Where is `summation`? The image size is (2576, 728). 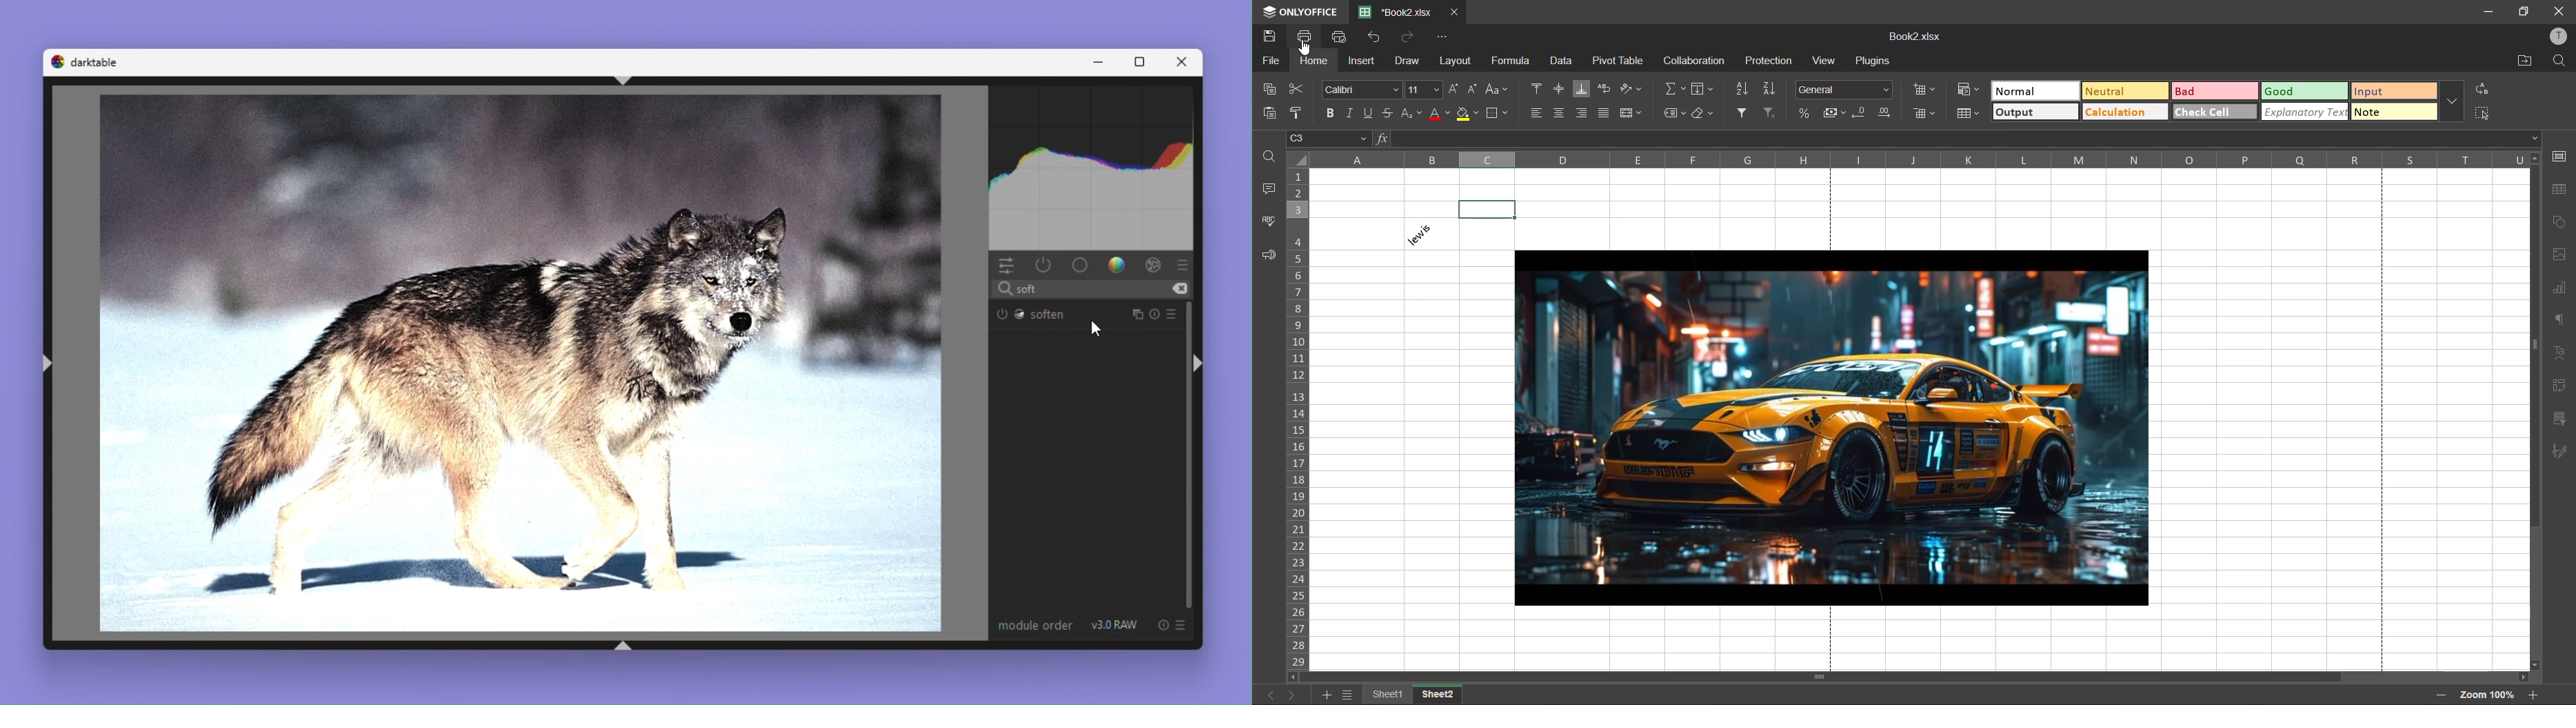
summation is located at coordinates (1676, 89).